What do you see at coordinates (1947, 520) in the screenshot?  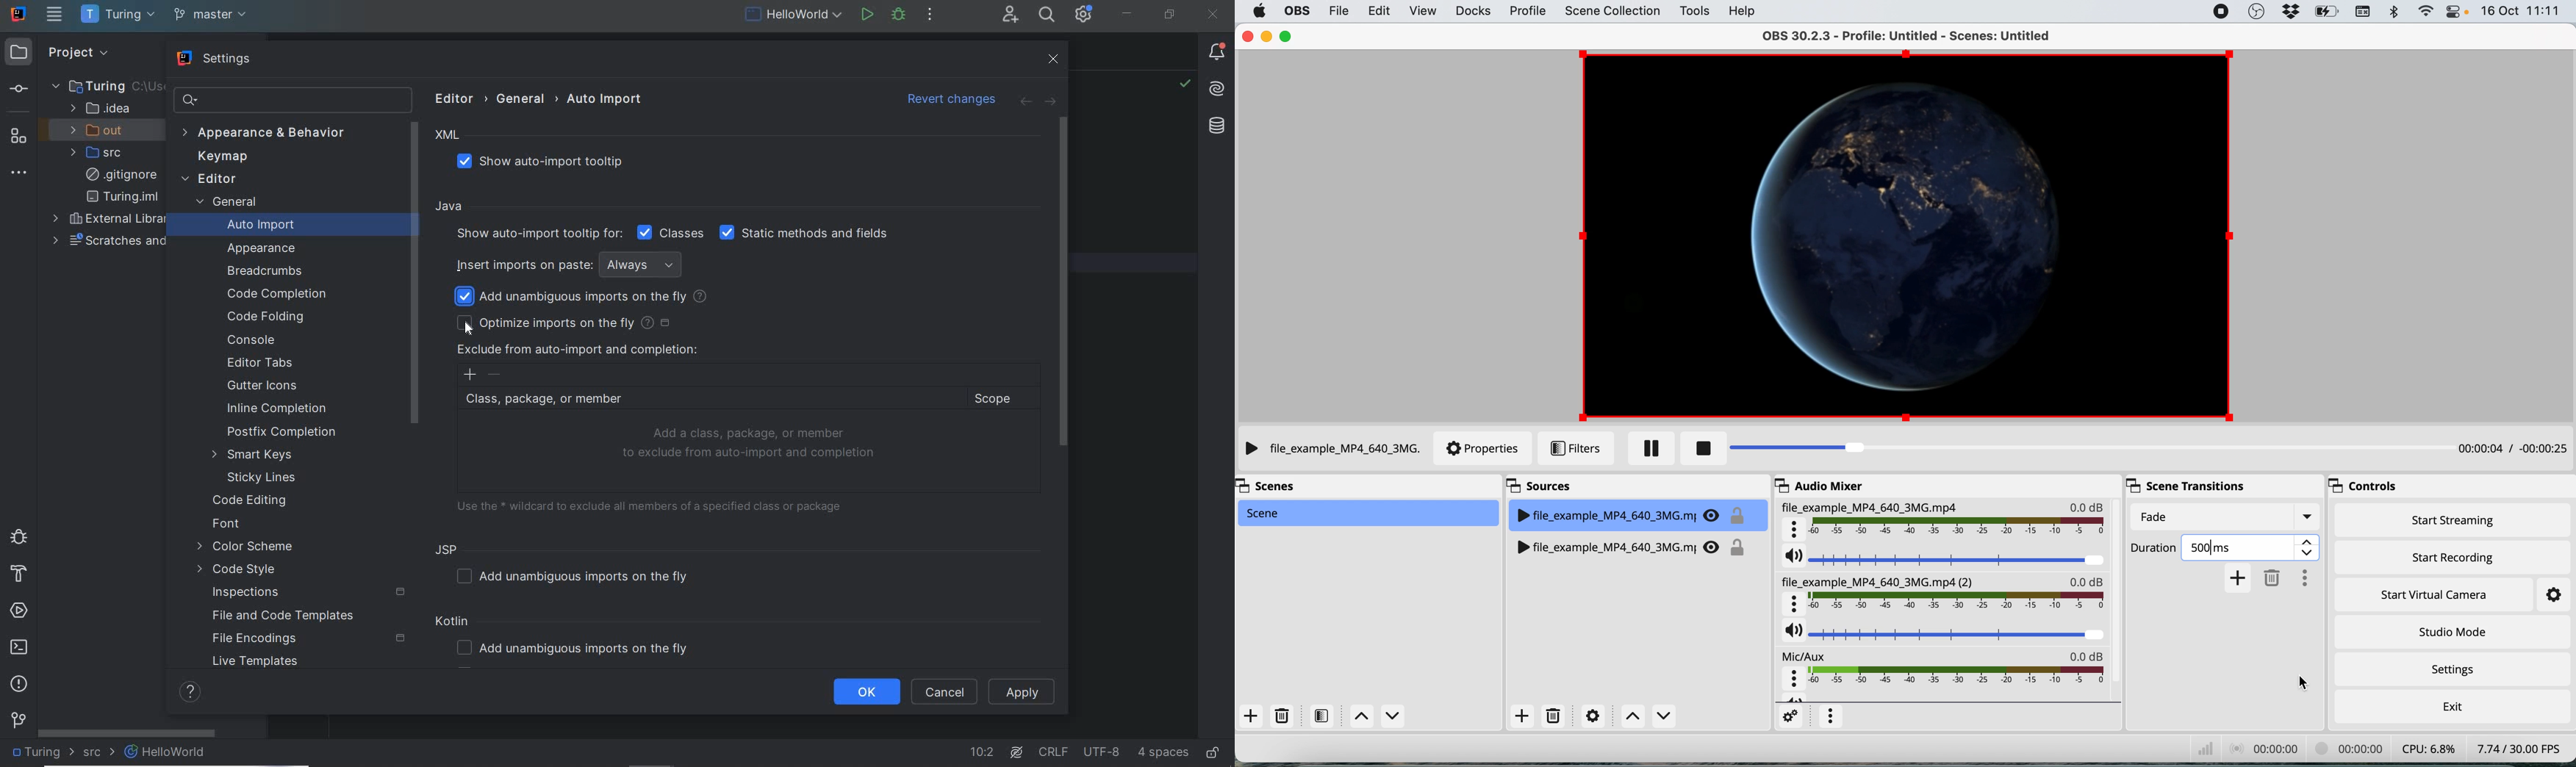 I see `current source audio` at bounding box center [1947, 520].